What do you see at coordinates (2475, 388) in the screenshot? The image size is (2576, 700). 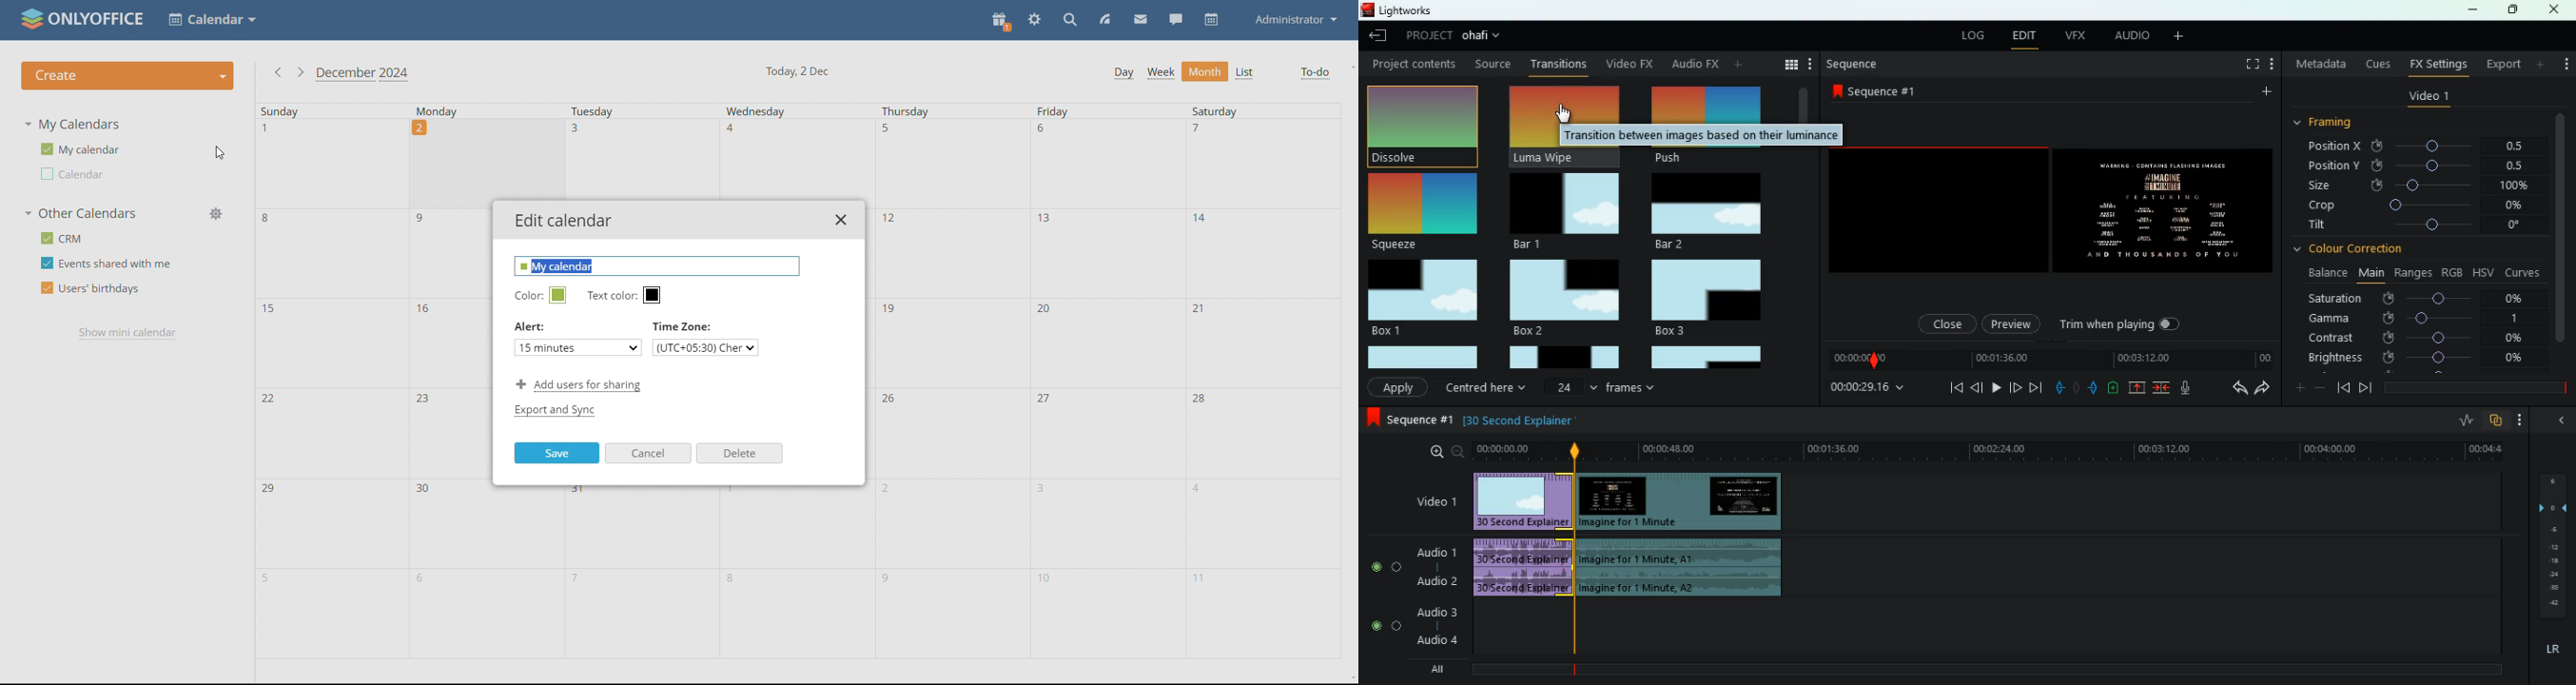 I see `time frame` at bounding box center [2475, 388].